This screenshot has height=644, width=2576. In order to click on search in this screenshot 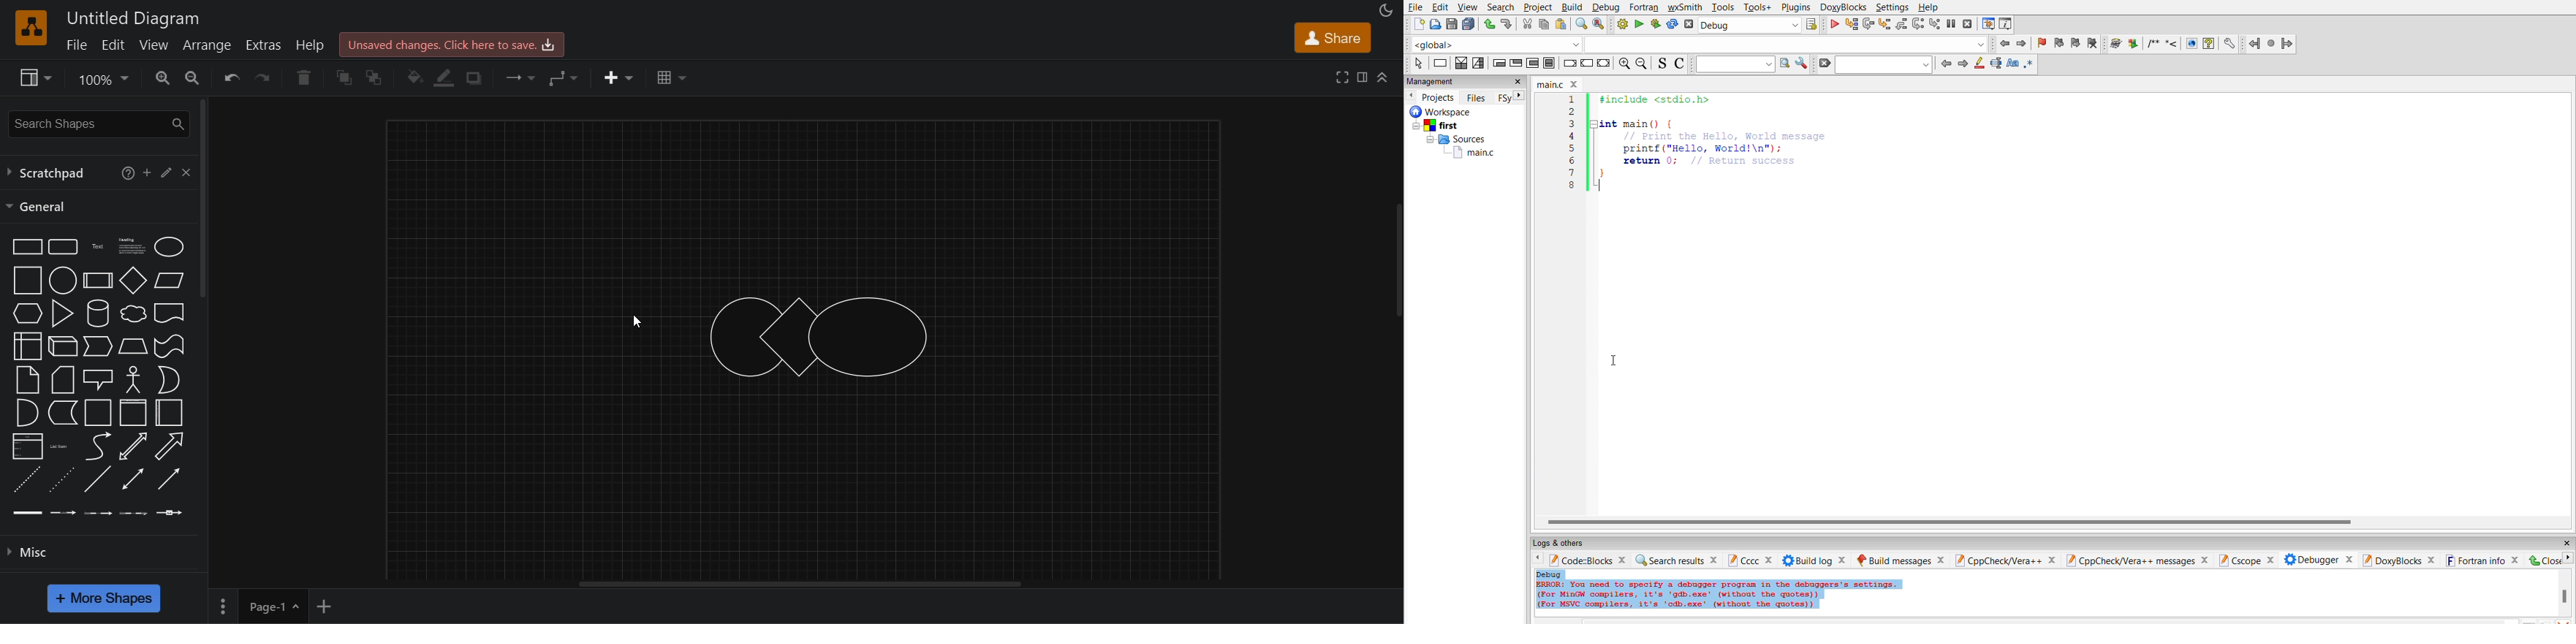, I will do `click(1884, 65)`.